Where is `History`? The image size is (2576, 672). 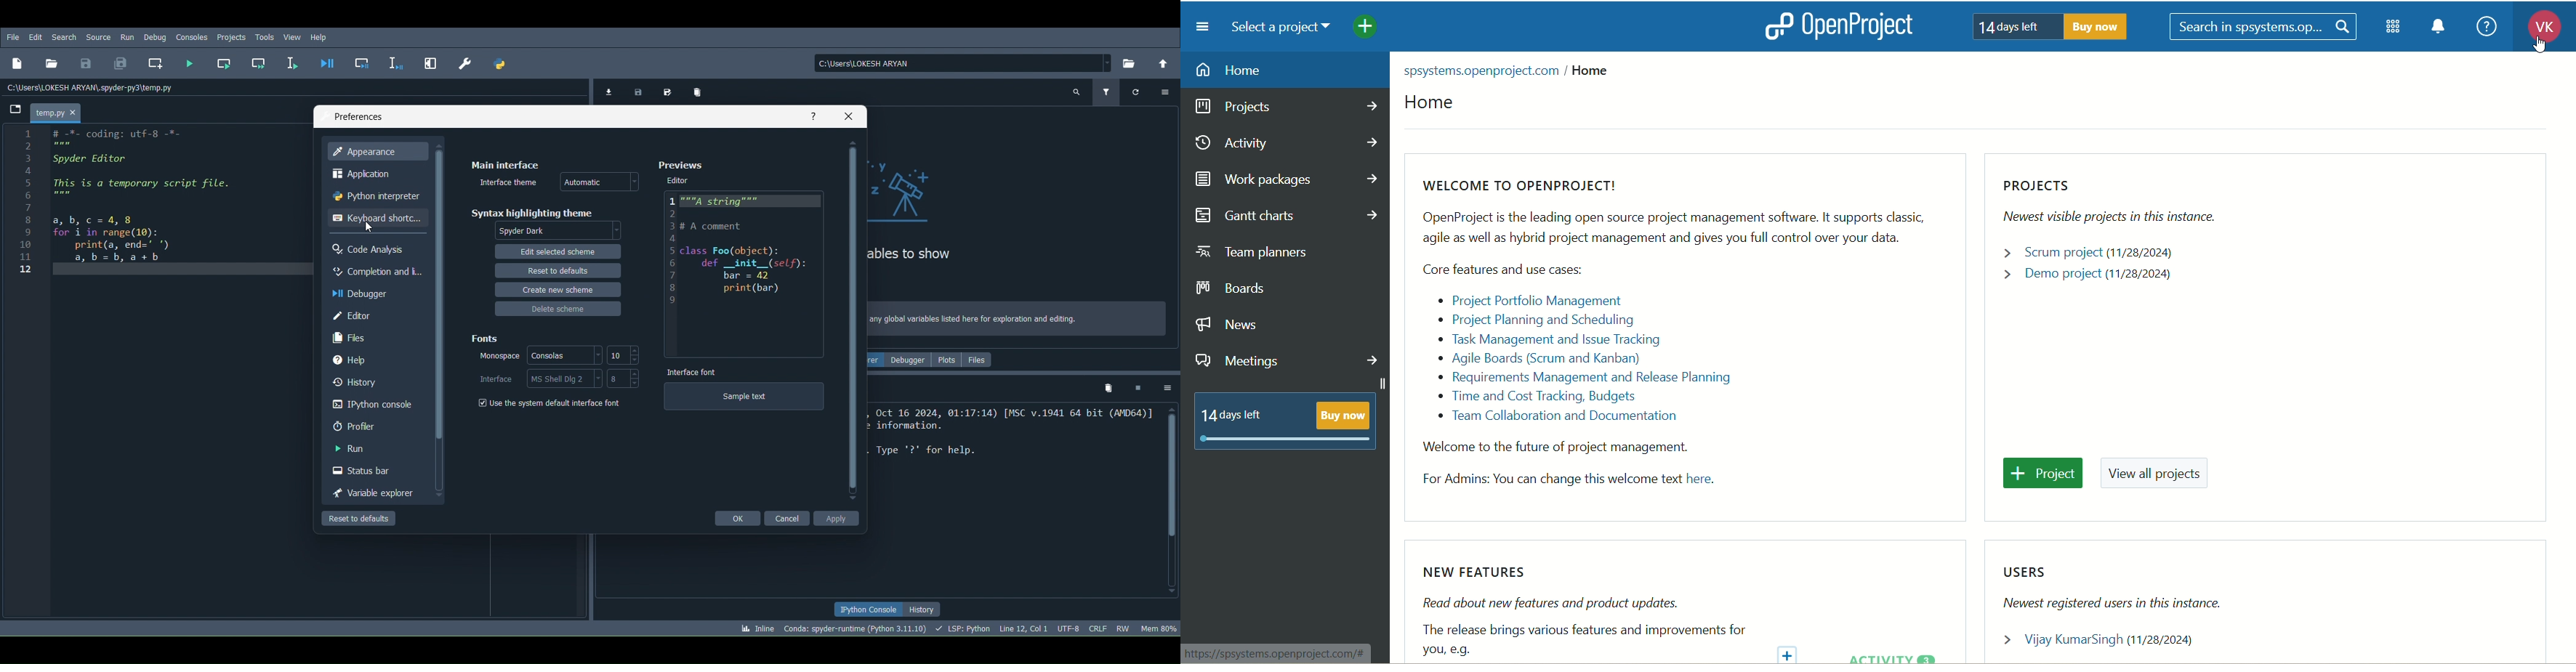 History is located at coordinates (924, 609).